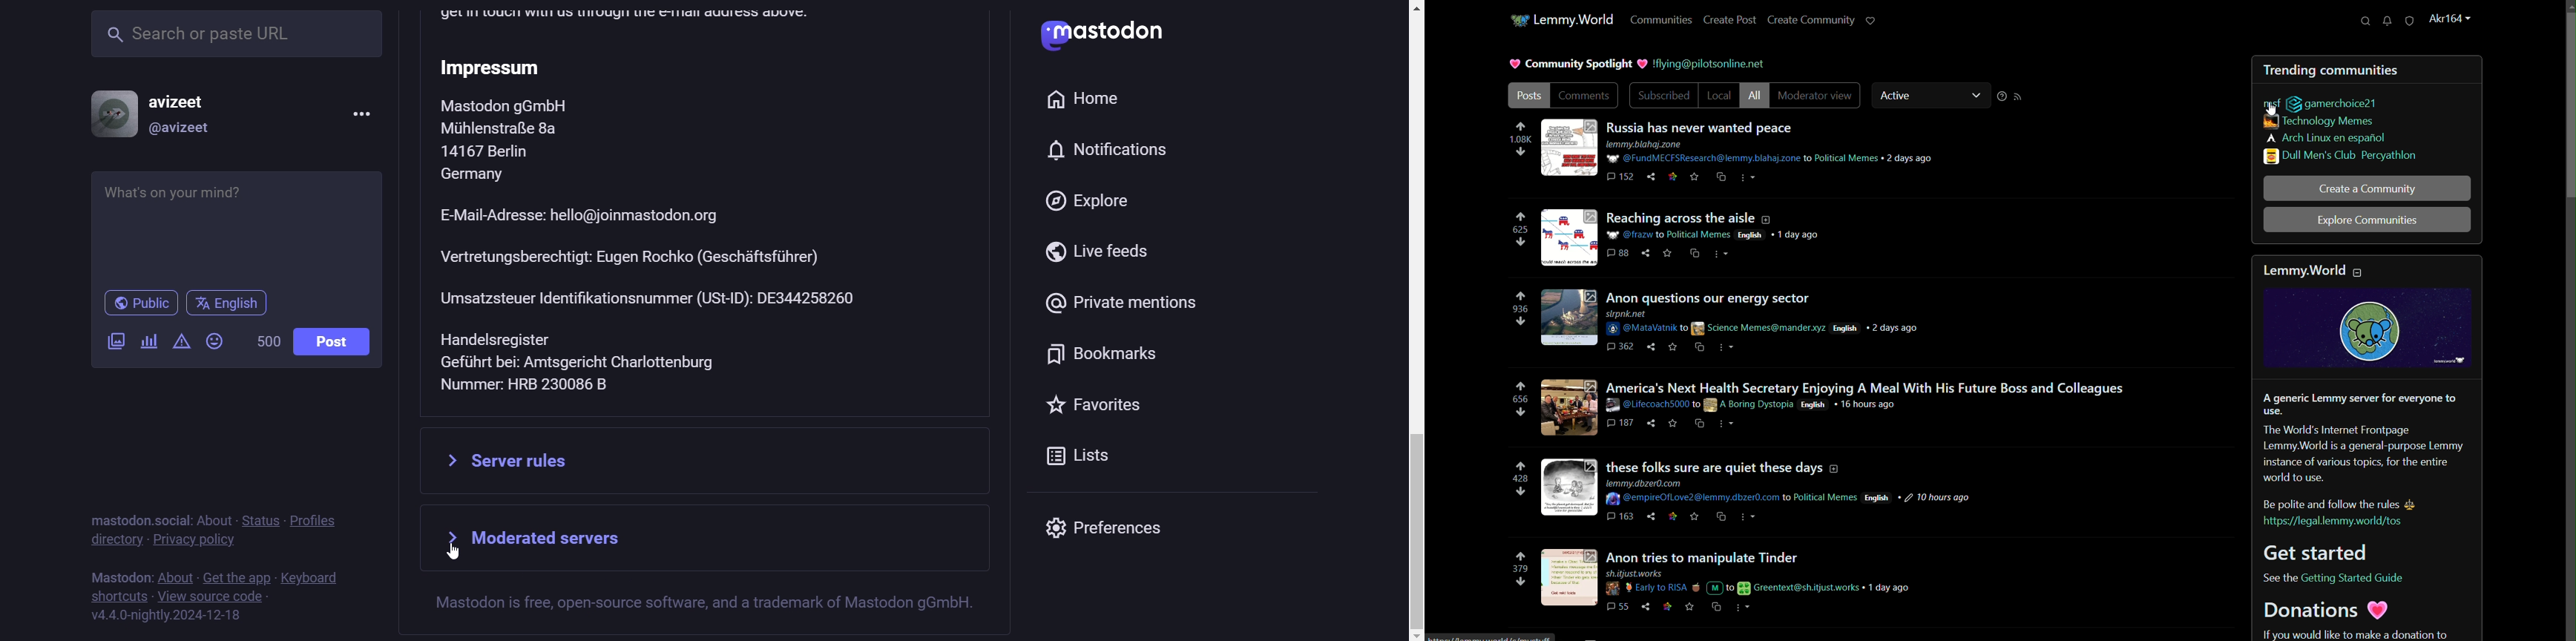 Image resolution: width=2576 pixels, height=644 pixels. Describe the element at coordinates (1520, 296) in the screenshot. I see `upvote` at that location.